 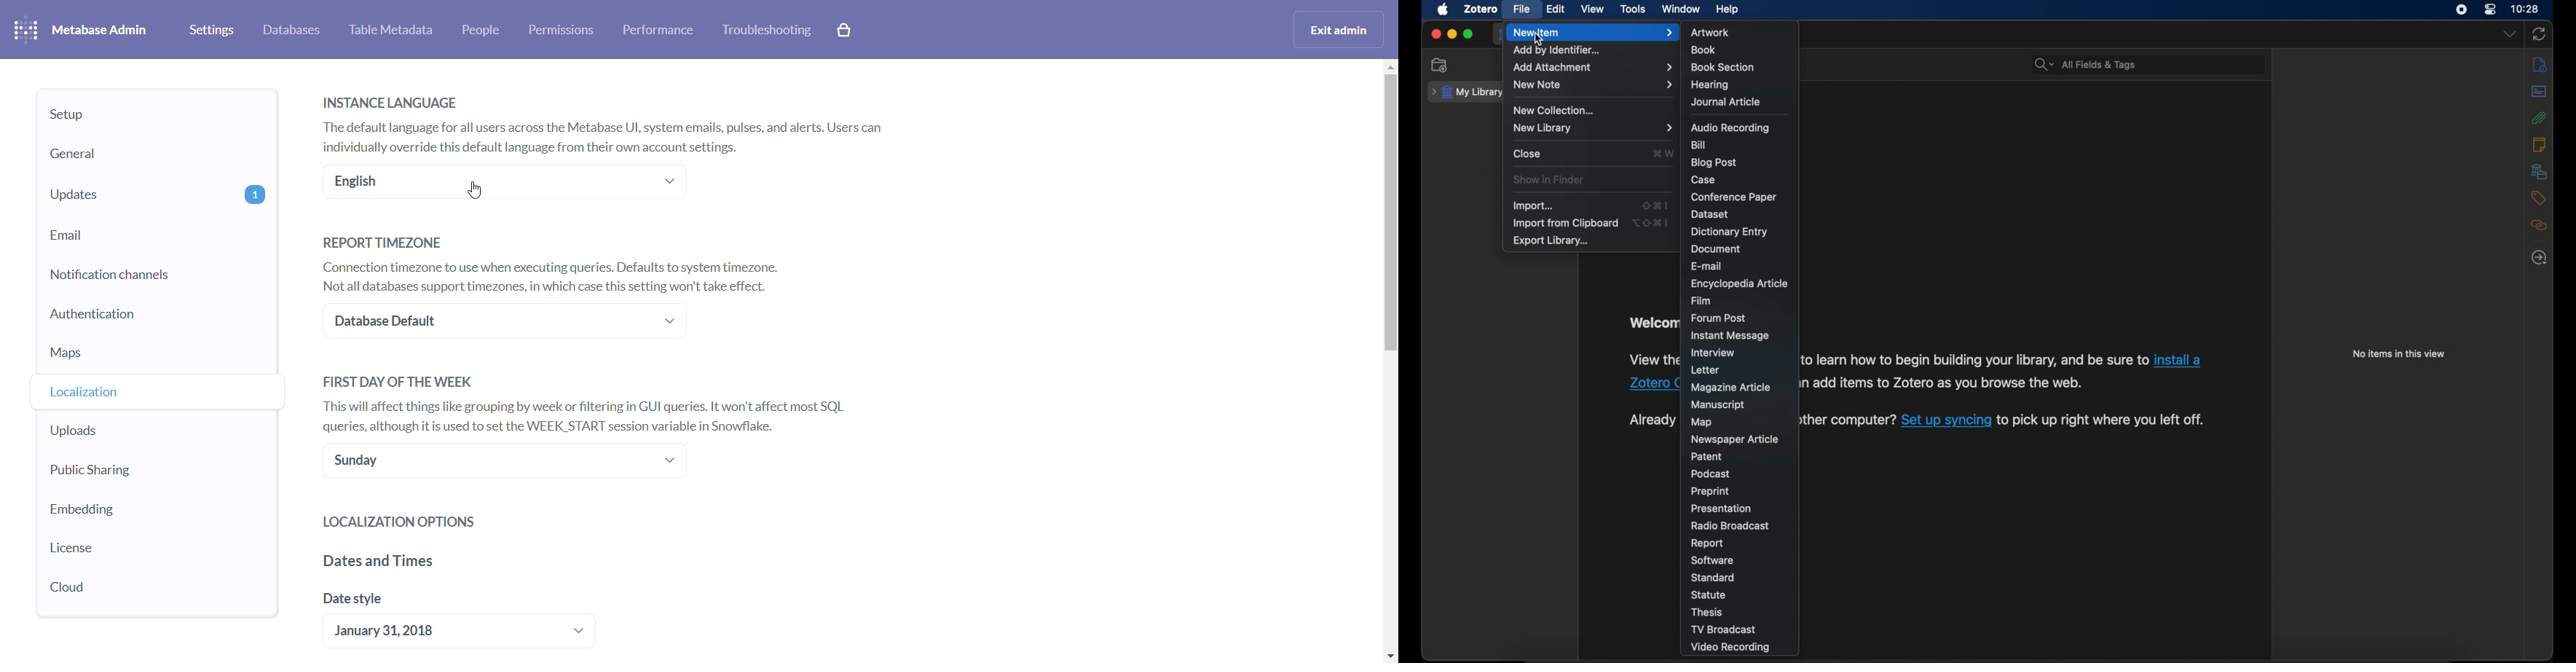 I want to click on MOVE UP, so click(x=1390, y=70).